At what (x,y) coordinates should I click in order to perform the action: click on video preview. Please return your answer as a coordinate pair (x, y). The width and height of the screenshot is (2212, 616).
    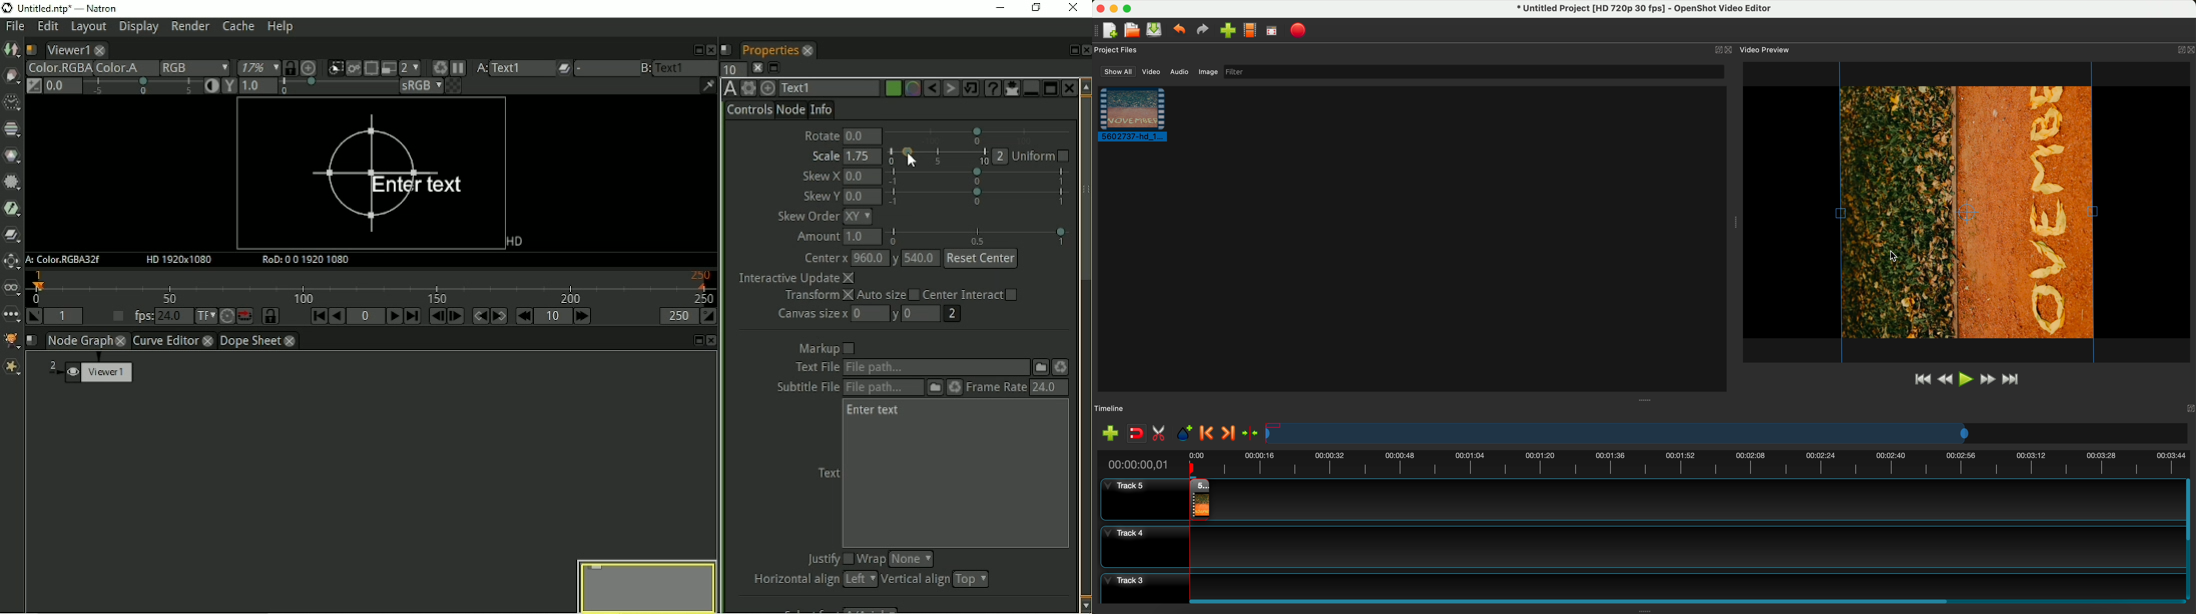
    Looking at the image, I should click on (1766, 49).